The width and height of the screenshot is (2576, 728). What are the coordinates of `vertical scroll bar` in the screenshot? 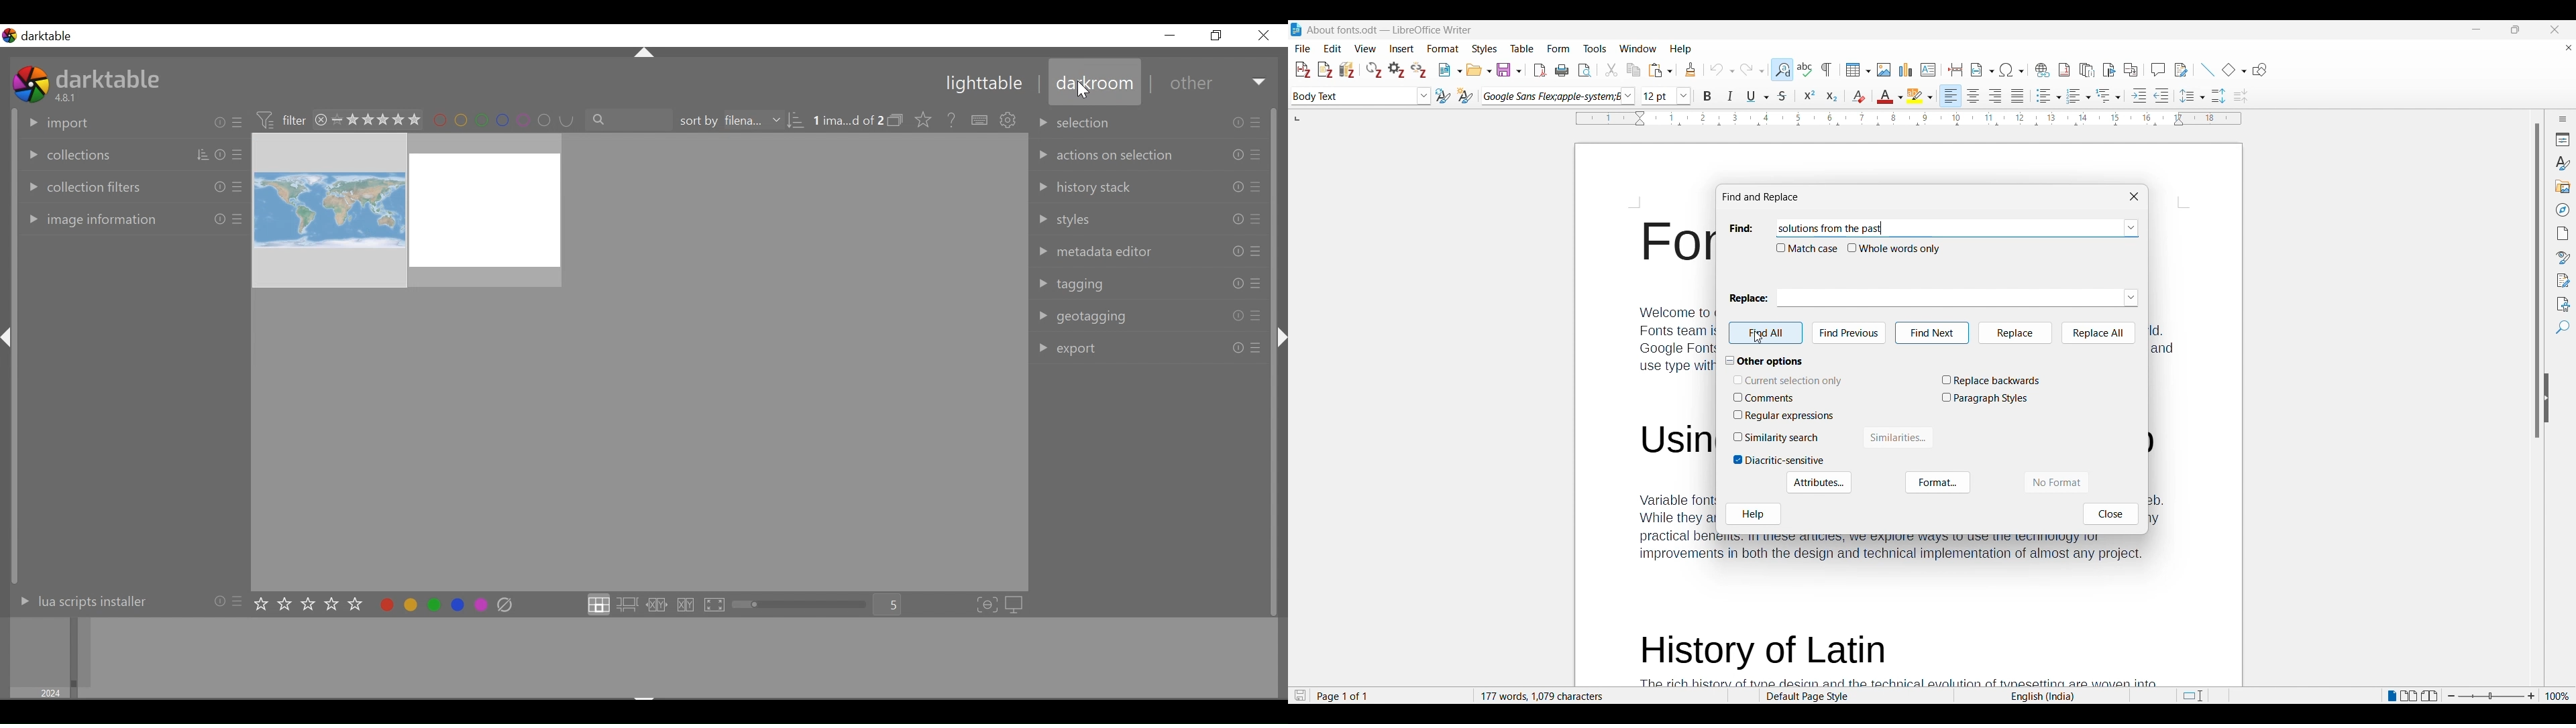 It's located at (17, 479).